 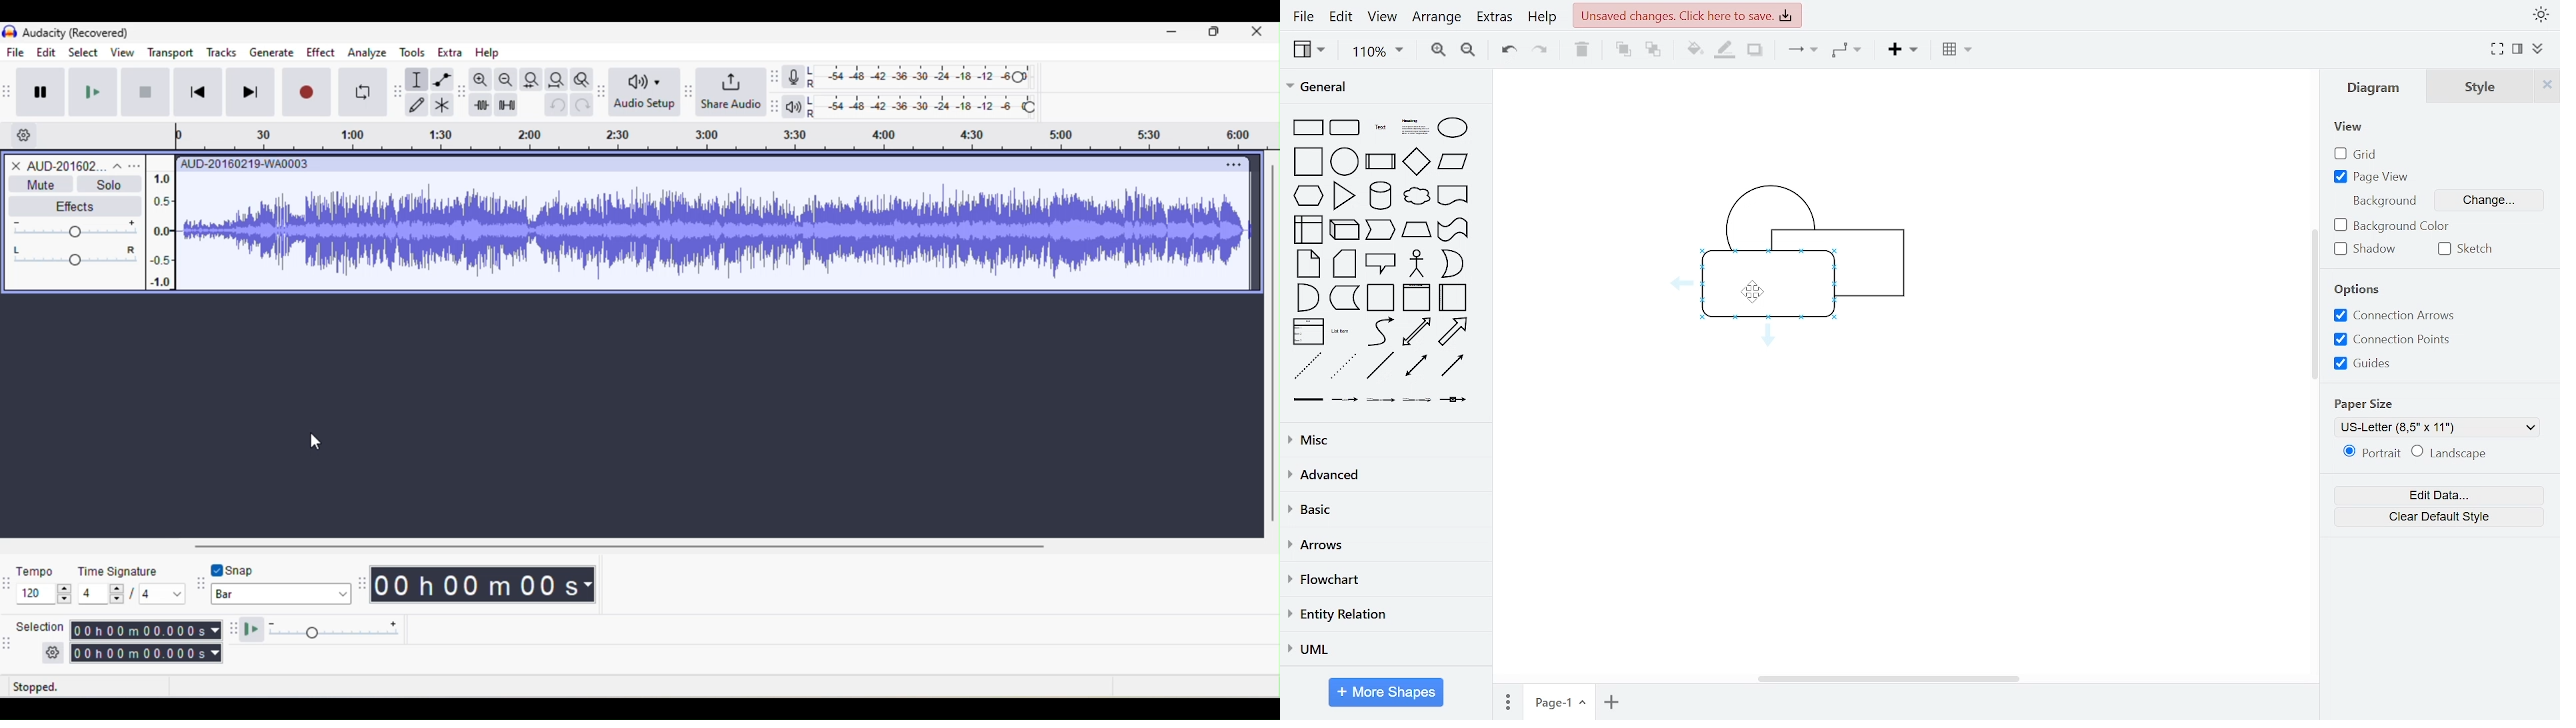 What do you see at coordinates (2550, 86) in the screenshot?
I see `close` at bounding box center [2550, 86].